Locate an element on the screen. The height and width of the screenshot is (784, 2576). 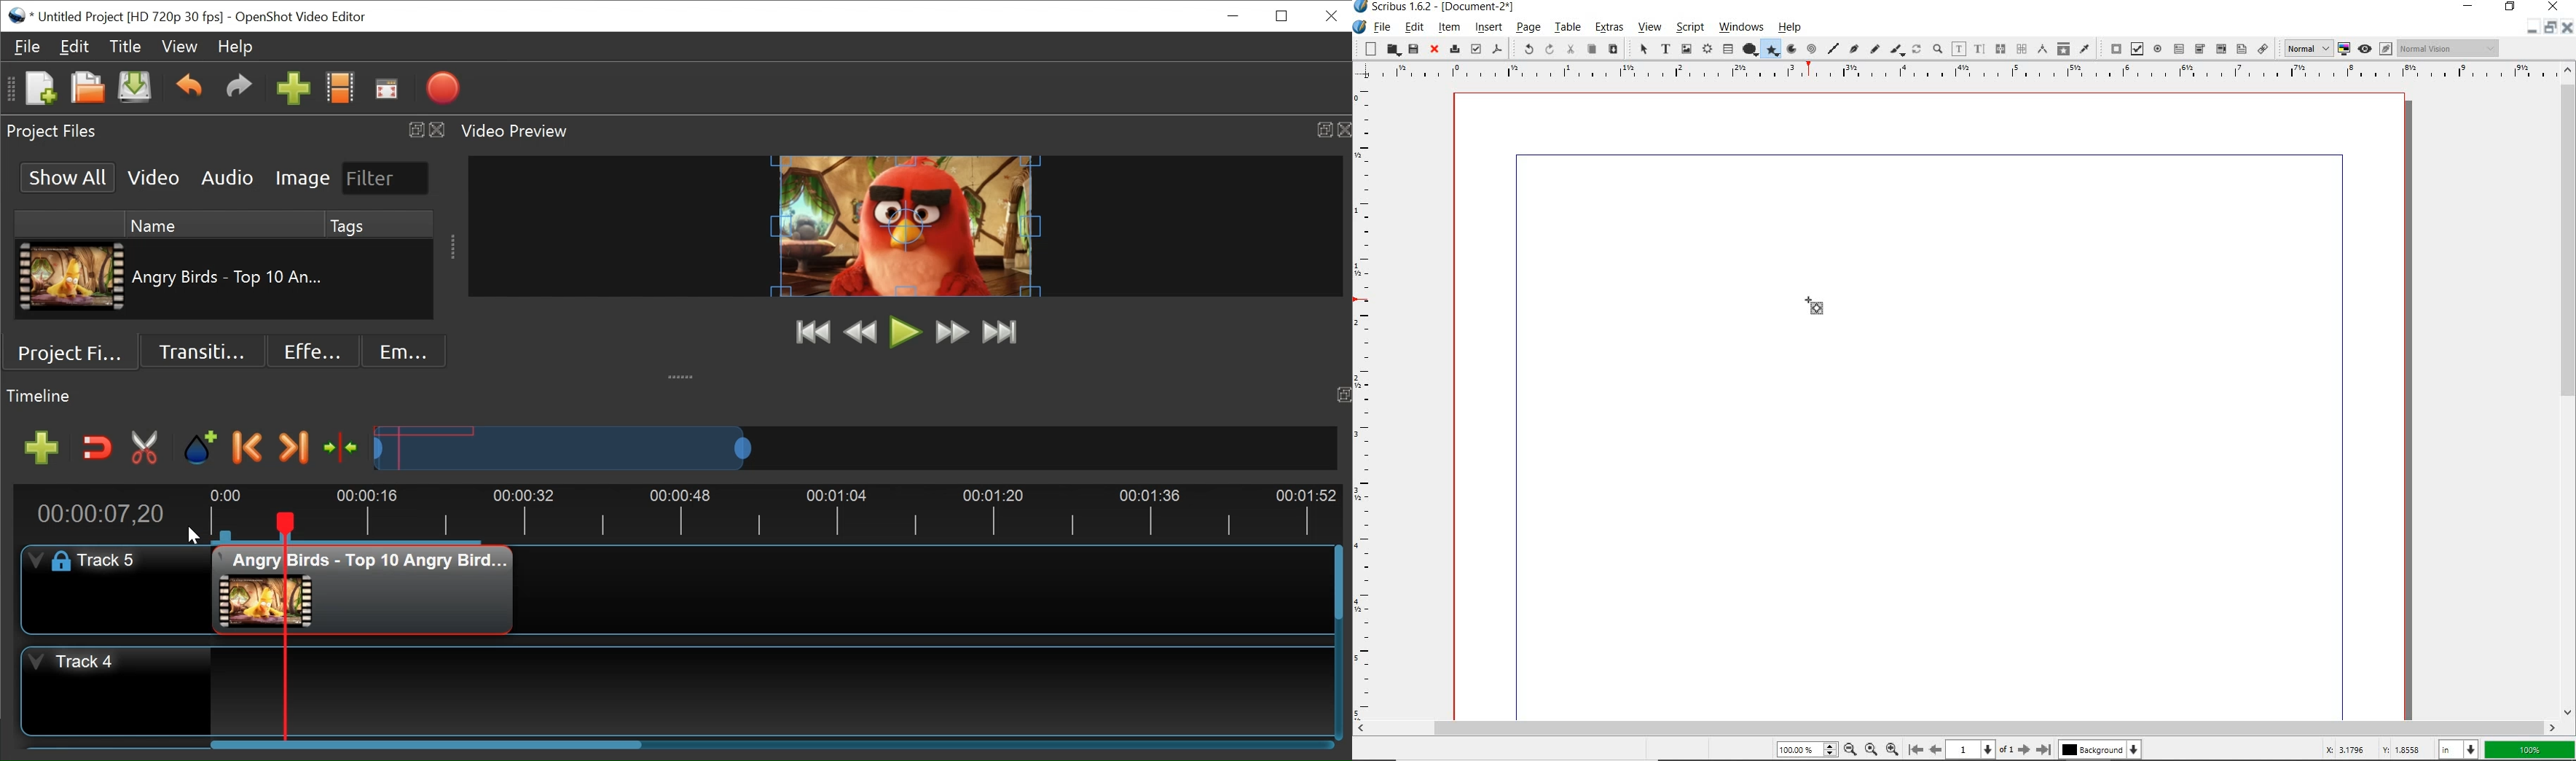
v 1.8558 is located at coordinates (2402, 747).